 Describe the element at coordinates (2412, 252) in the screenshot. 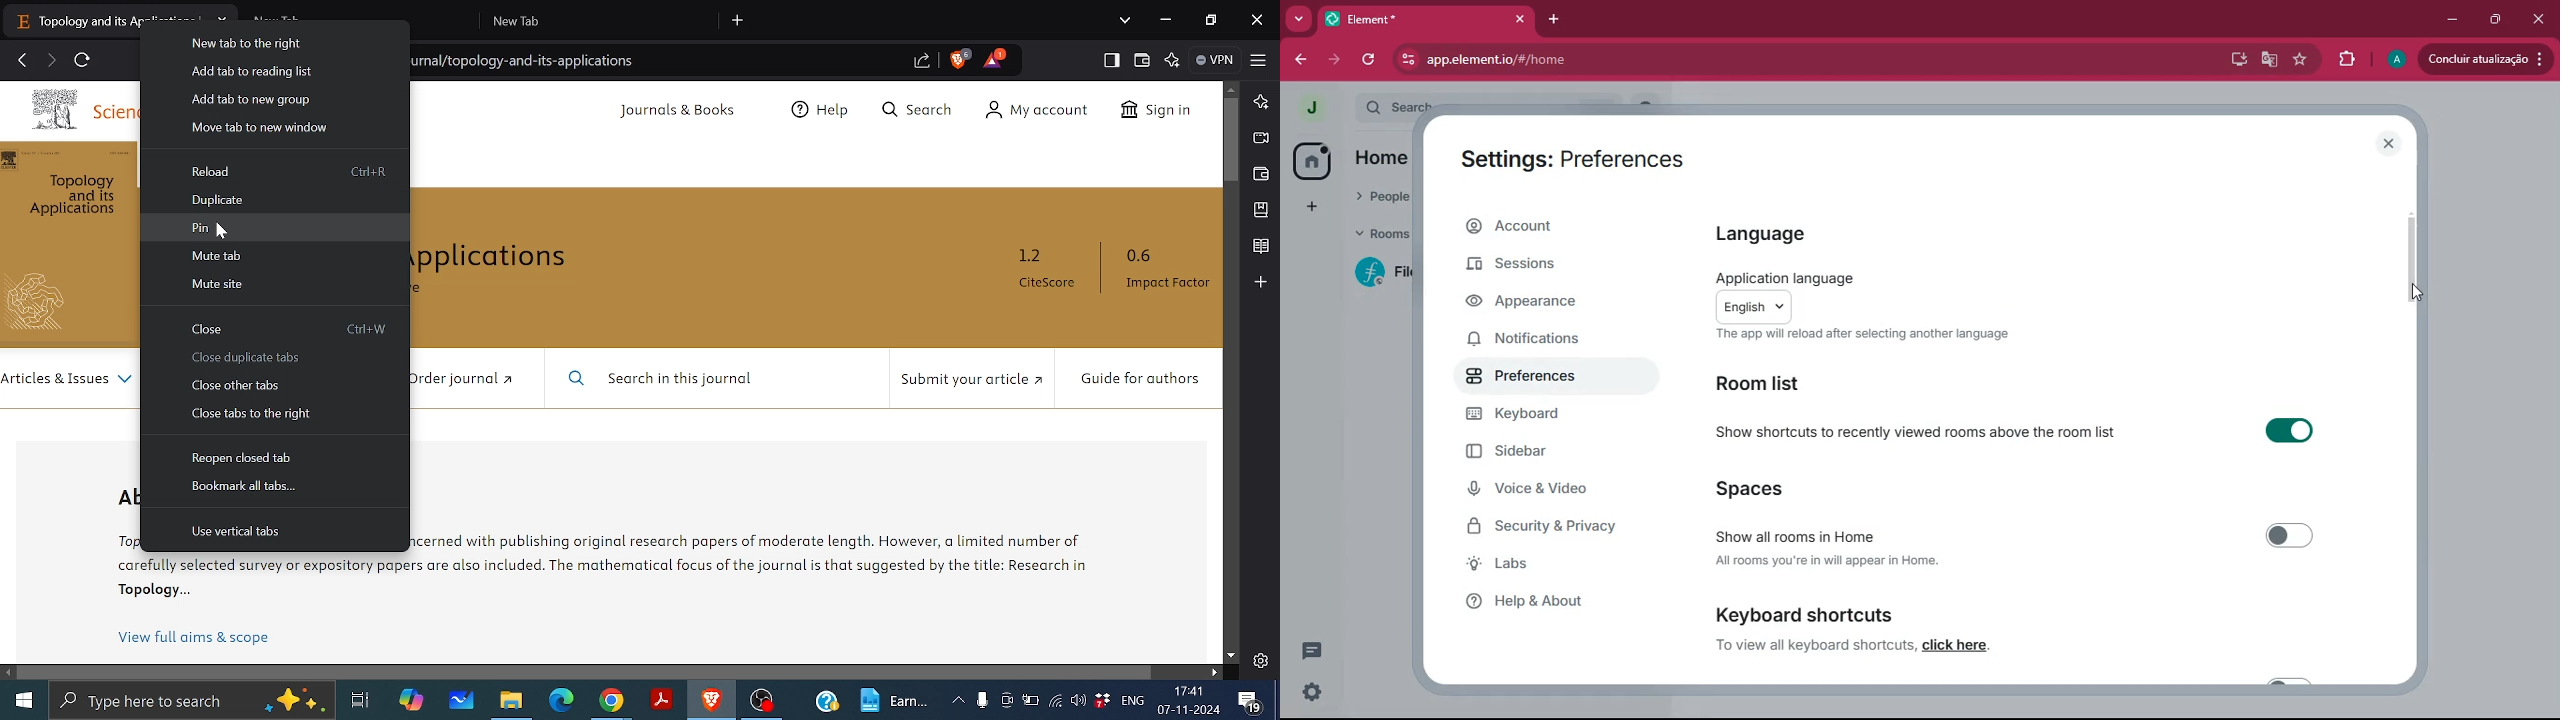

I see `scroll bar` at that location.